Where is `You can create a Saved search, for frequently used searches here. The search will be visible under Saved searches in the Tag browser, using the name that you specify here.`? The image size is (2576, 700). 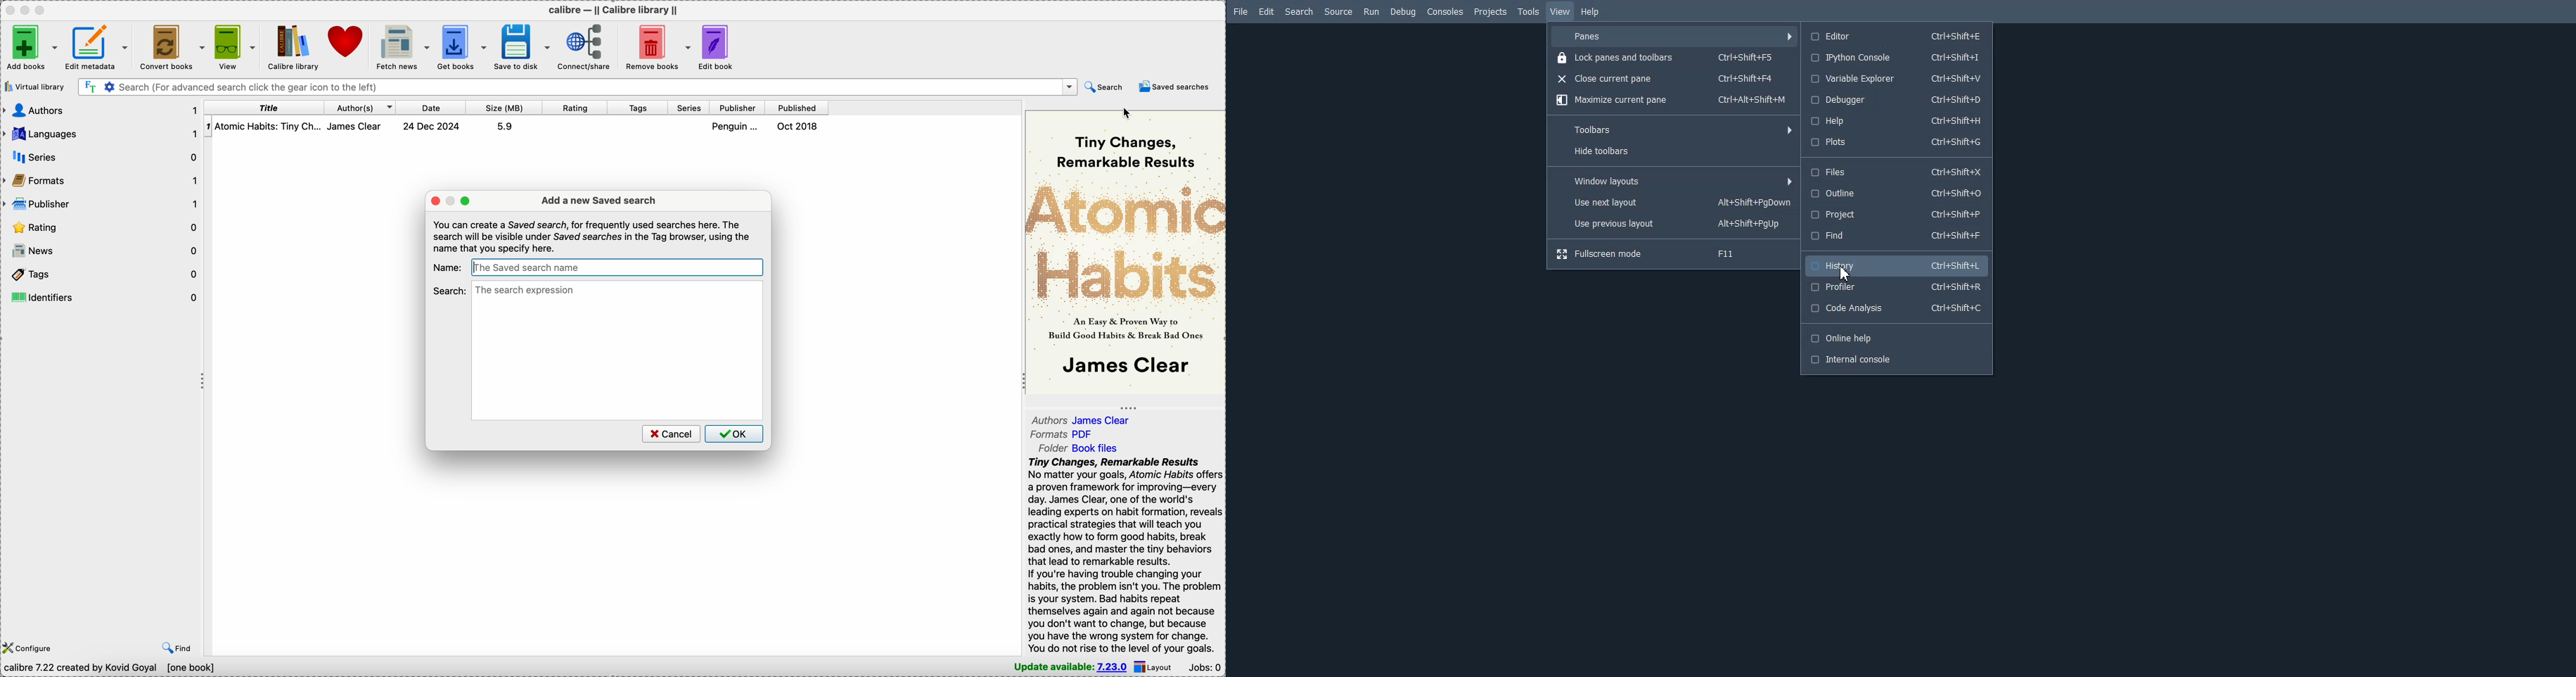 You can create a Saved search, for frequently used searches here. The search will be visible under Saved searches in the Tag browser, using the name that you specify here. is located at coordinates (593, 237).